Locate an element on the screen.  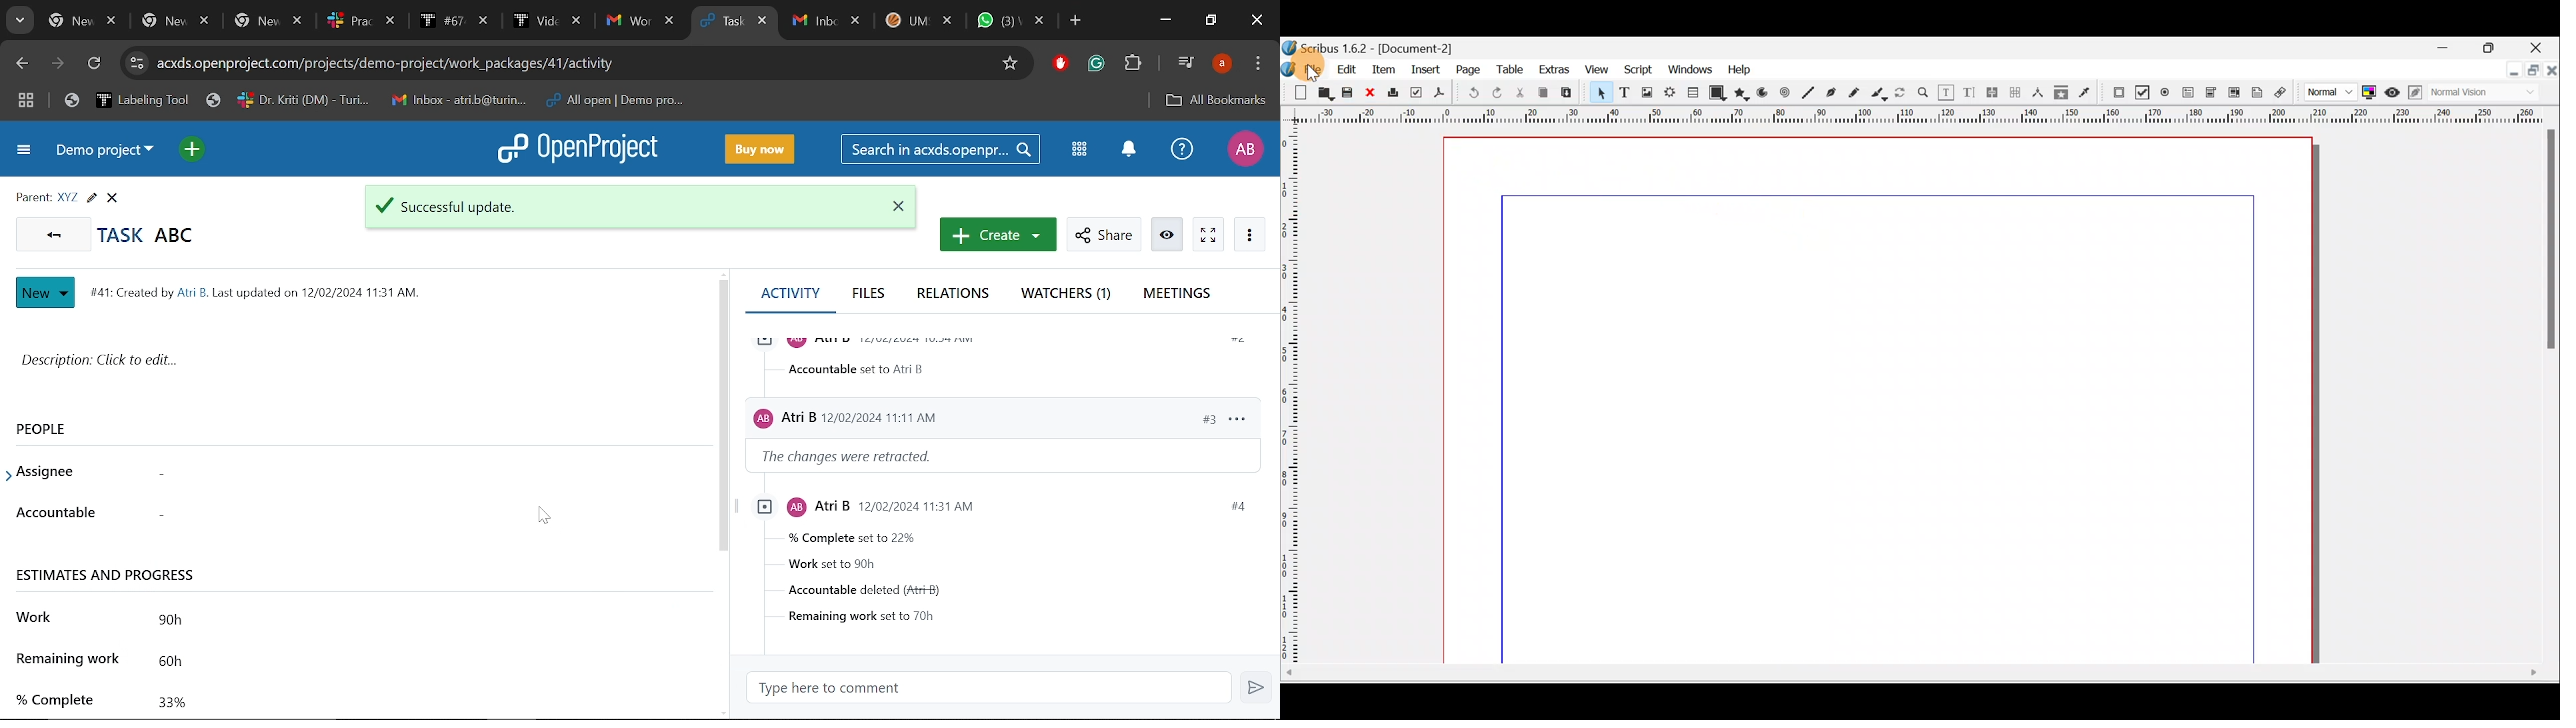
remaining work is located at coordinates (71, 658).